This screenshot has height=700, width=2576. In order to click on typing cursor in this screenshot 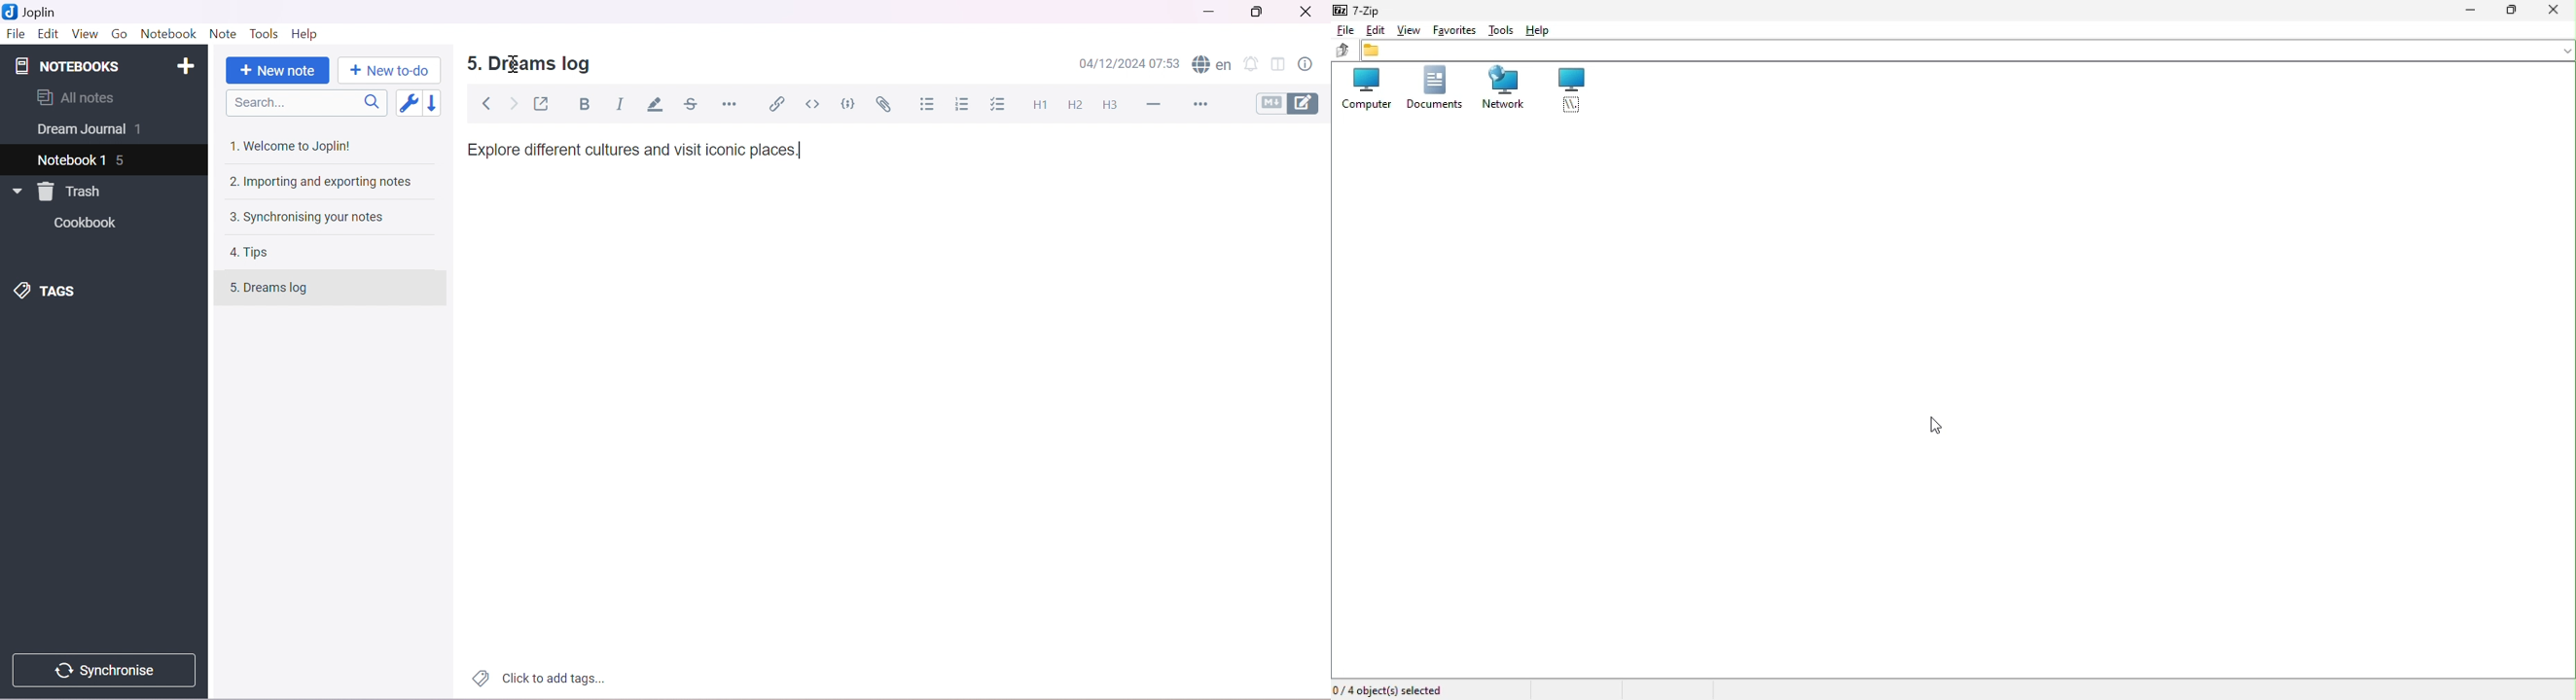, I will do `click(800, 152)`.